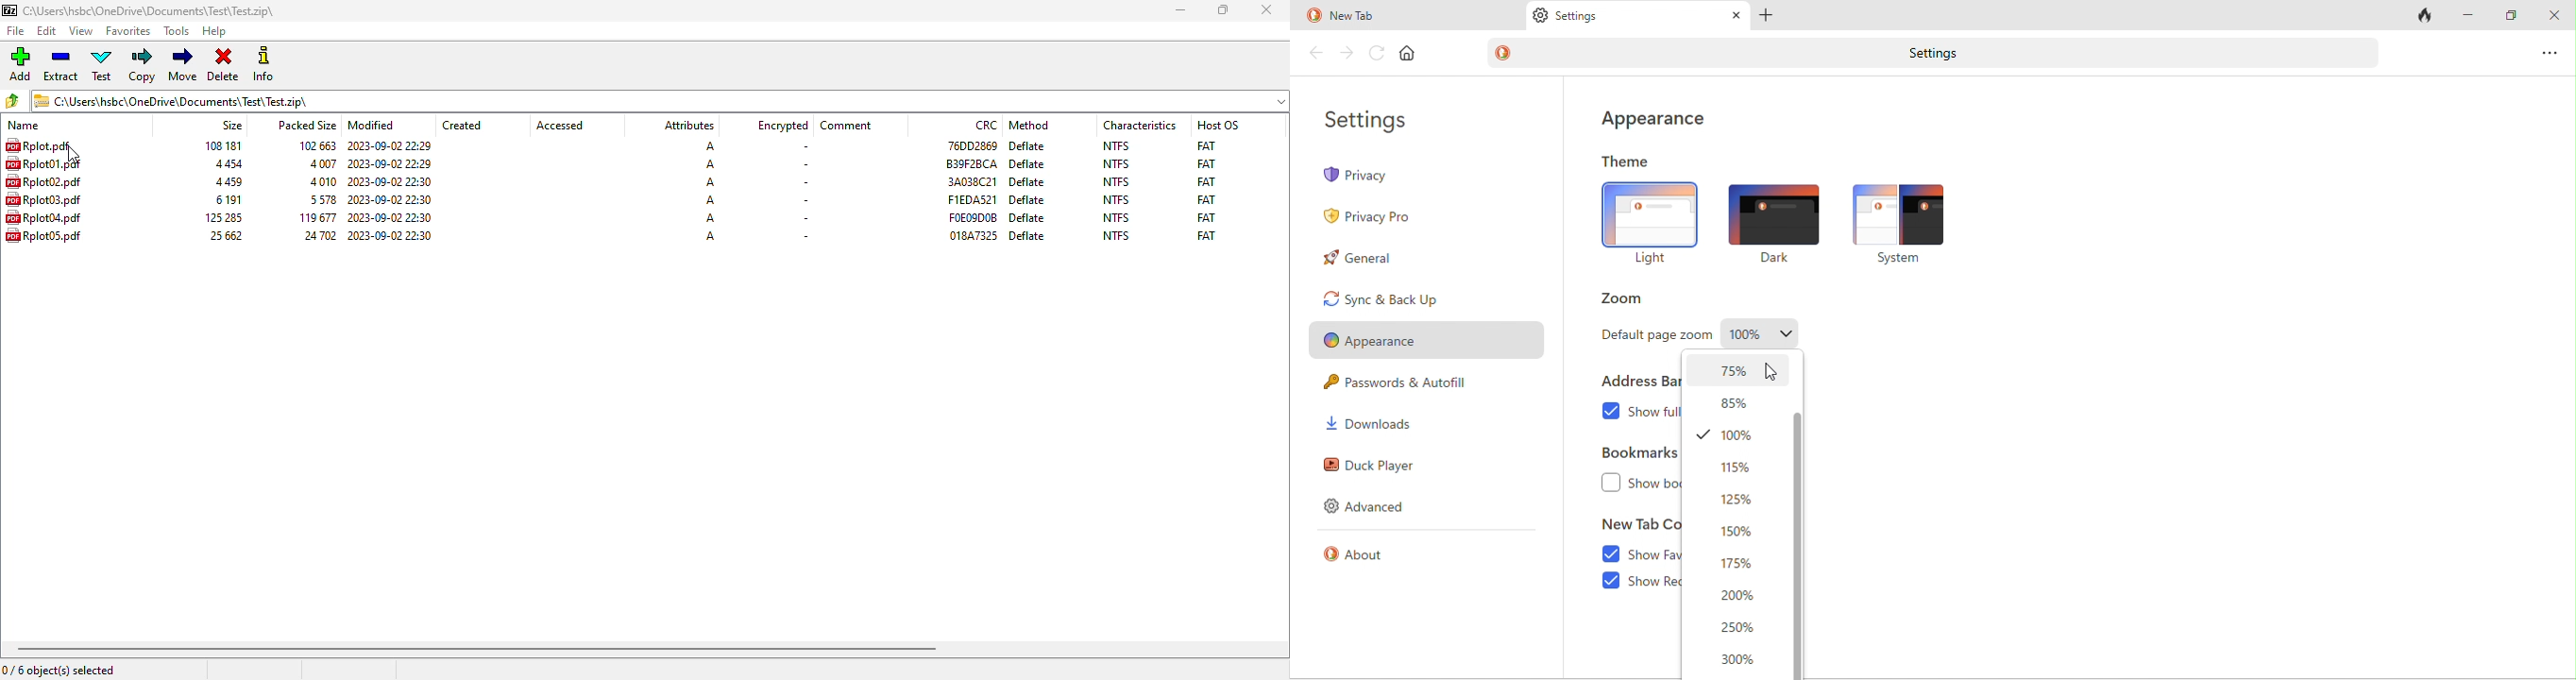 The image size is (2576, 700). What do you see at coordinates (1795, 545) in the screenshot?
I see `vertical scroll bar` at bounding box center [1795, 545].